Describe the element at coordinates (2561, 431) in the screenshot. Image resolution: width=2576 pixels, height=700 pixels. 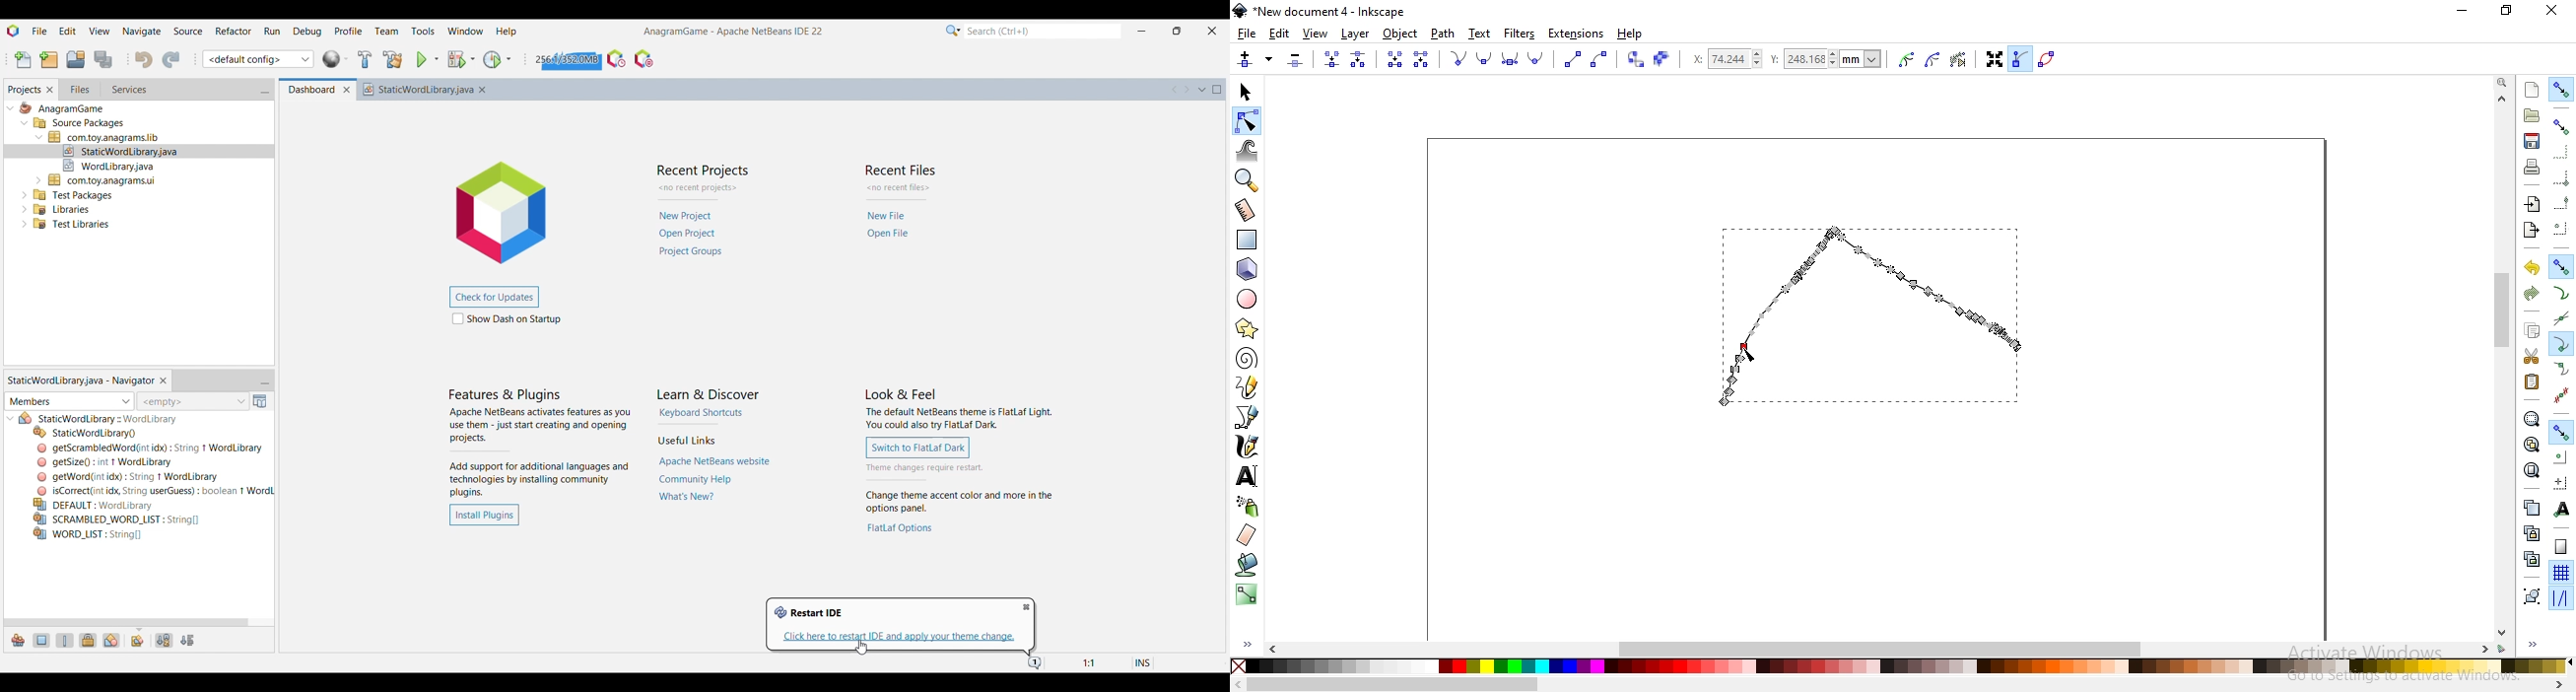
I see `snap other points` at that location.